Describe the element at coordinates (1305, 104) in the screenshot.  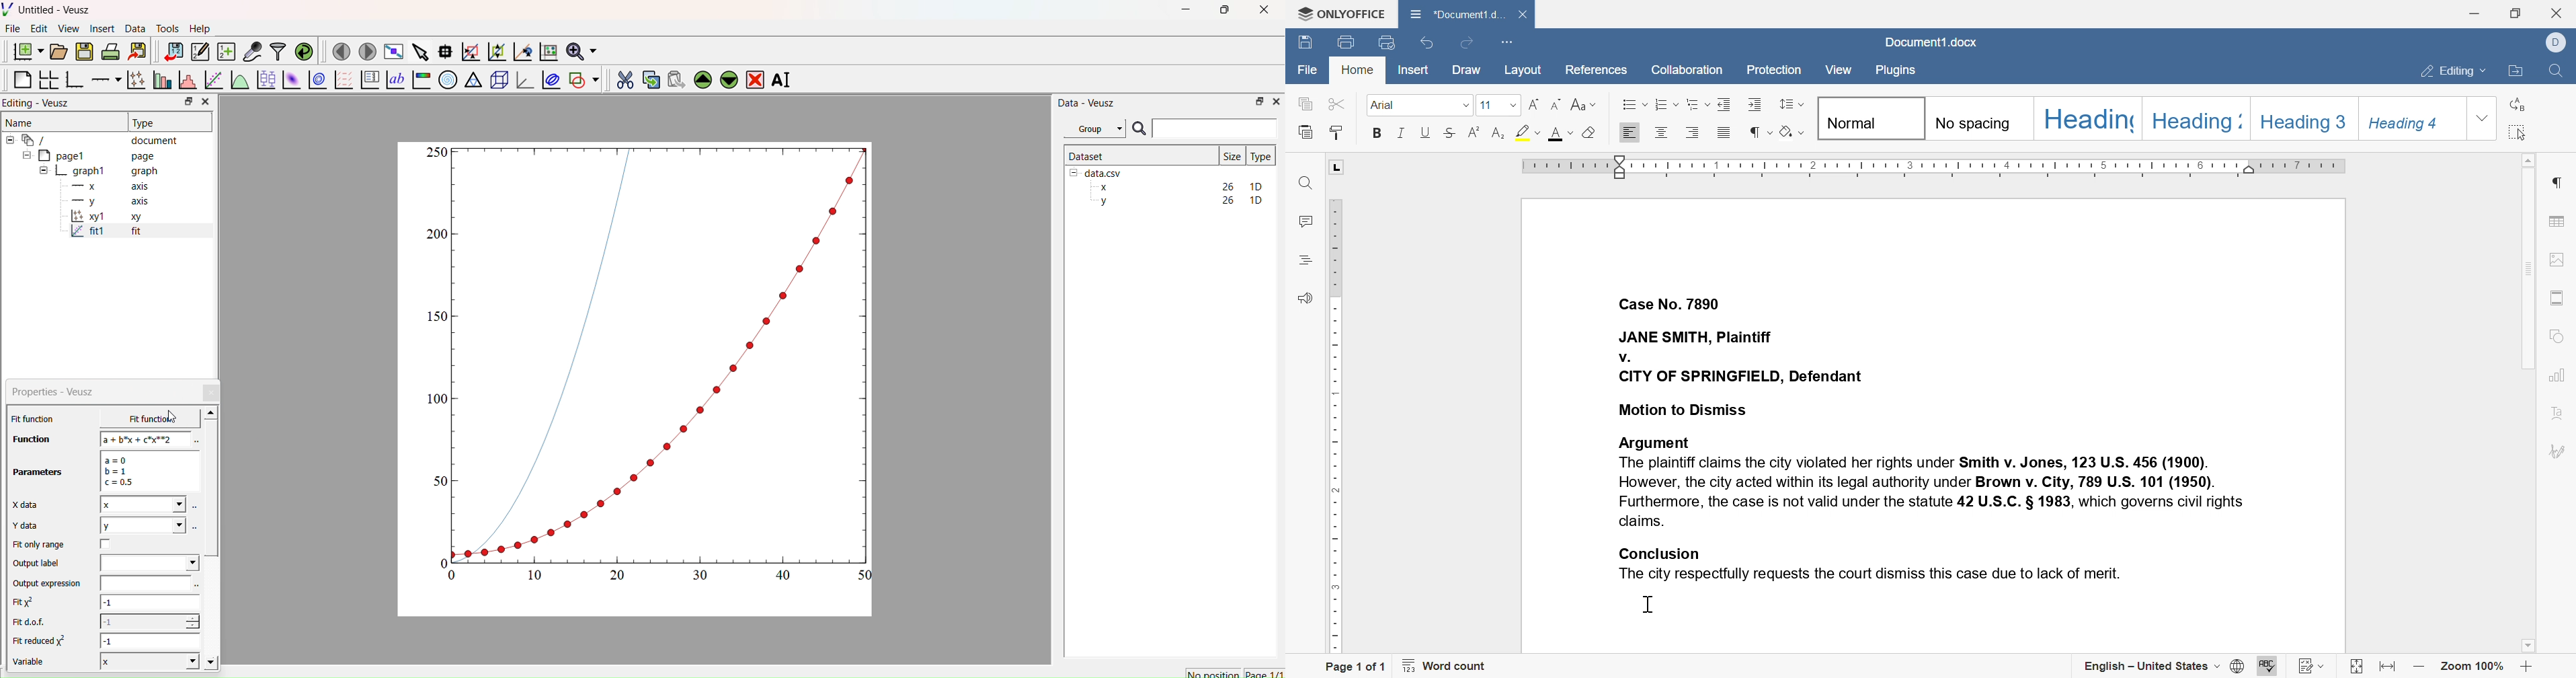
I see `copy` at that location.